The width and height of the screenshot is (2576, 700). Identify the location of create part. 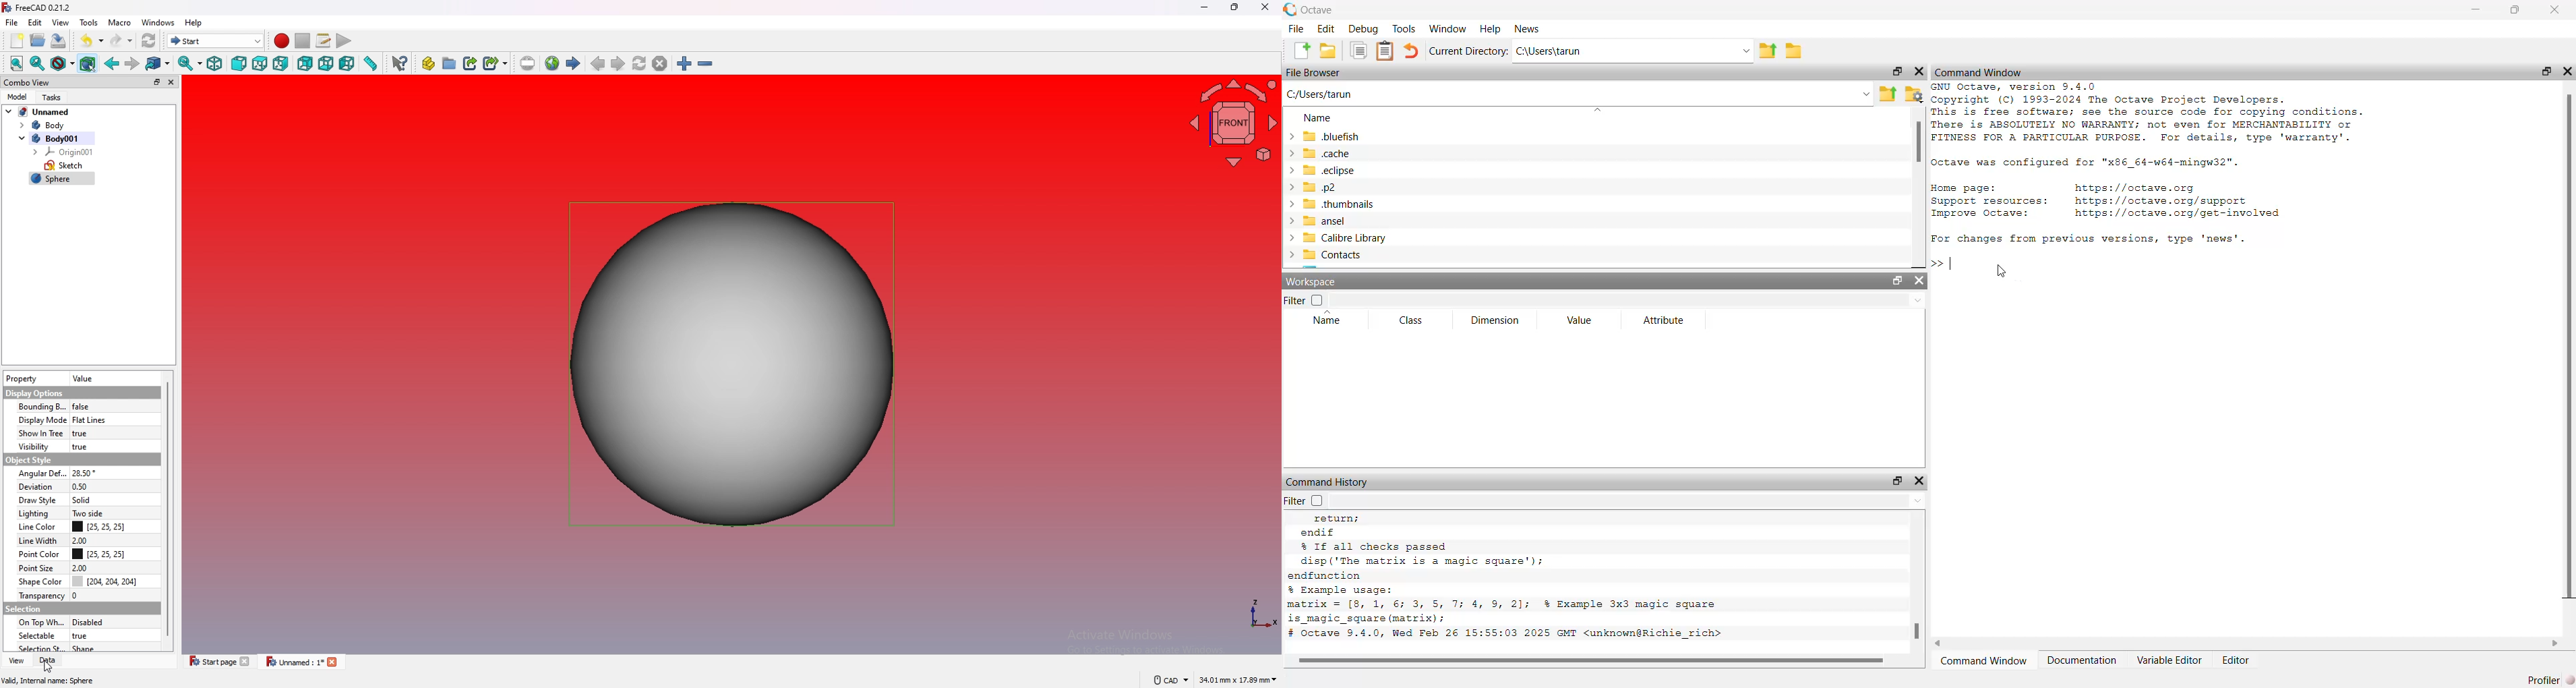
(429, 63).